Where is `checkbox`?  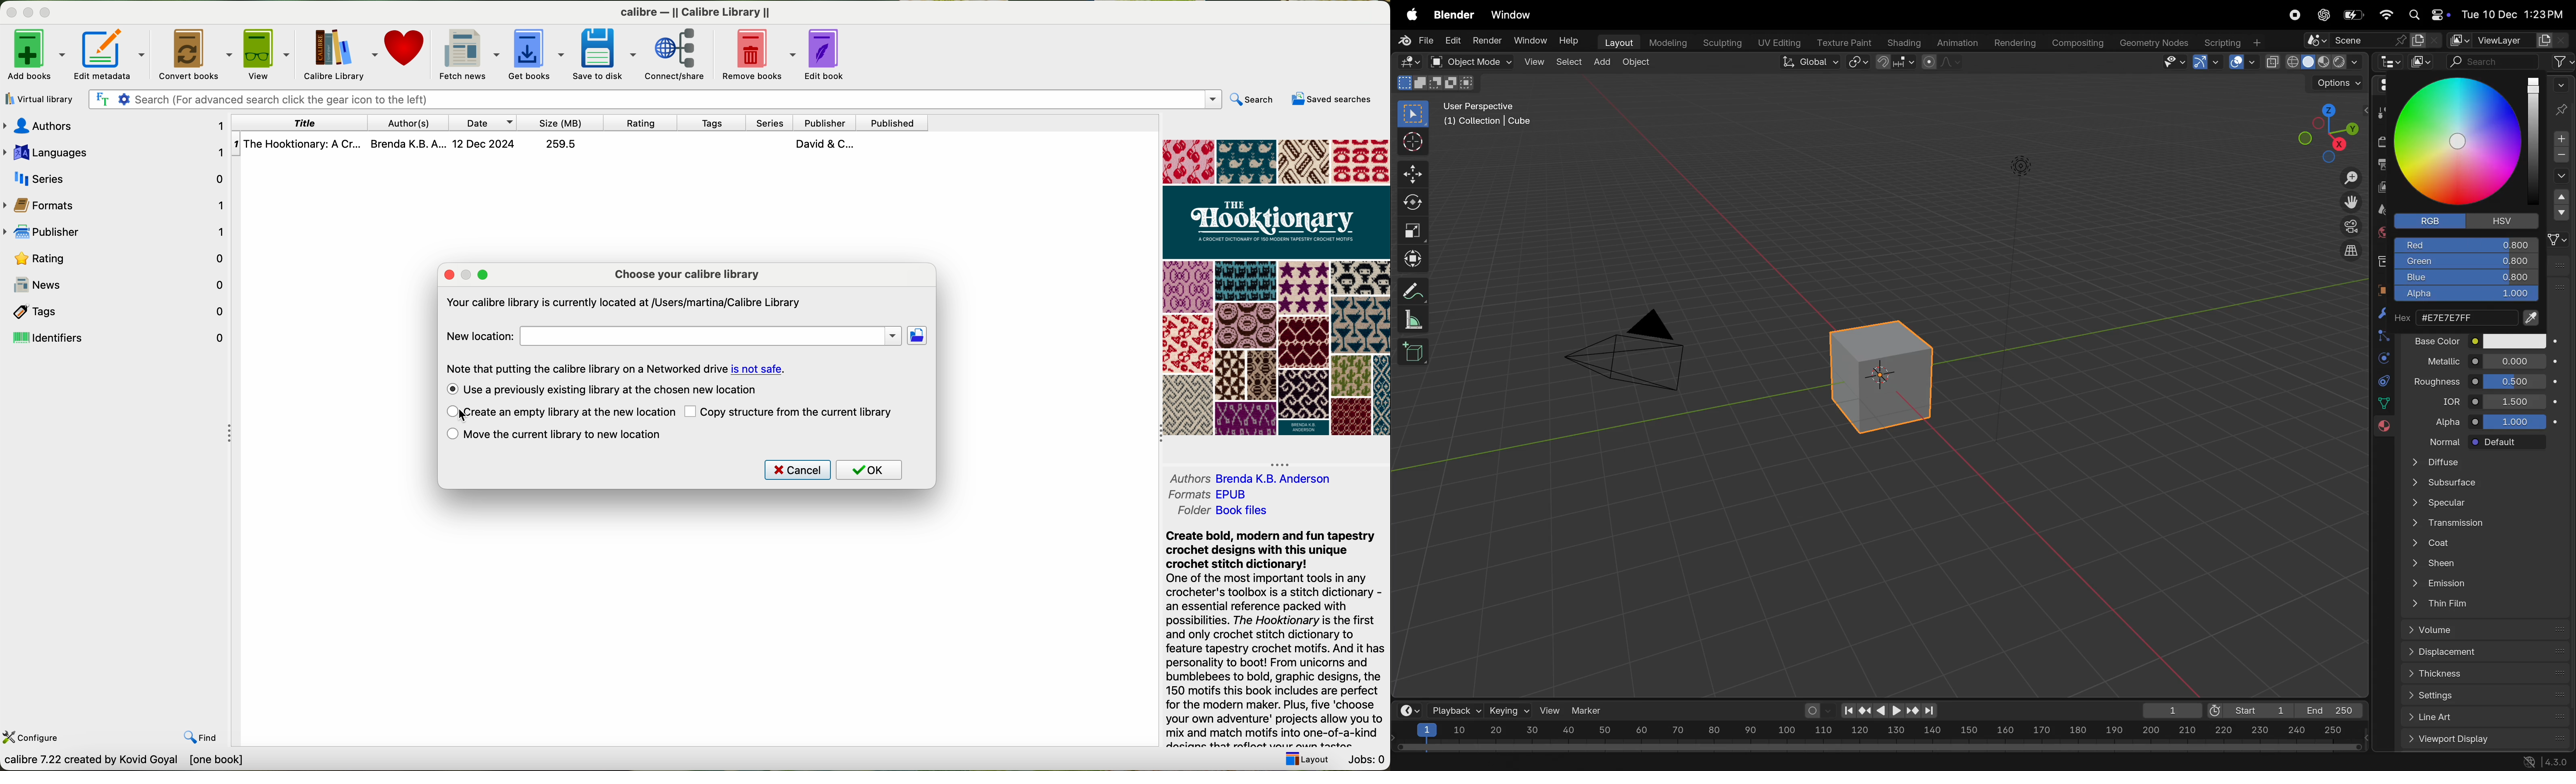
checkbox is located at coordinates (690, 413).